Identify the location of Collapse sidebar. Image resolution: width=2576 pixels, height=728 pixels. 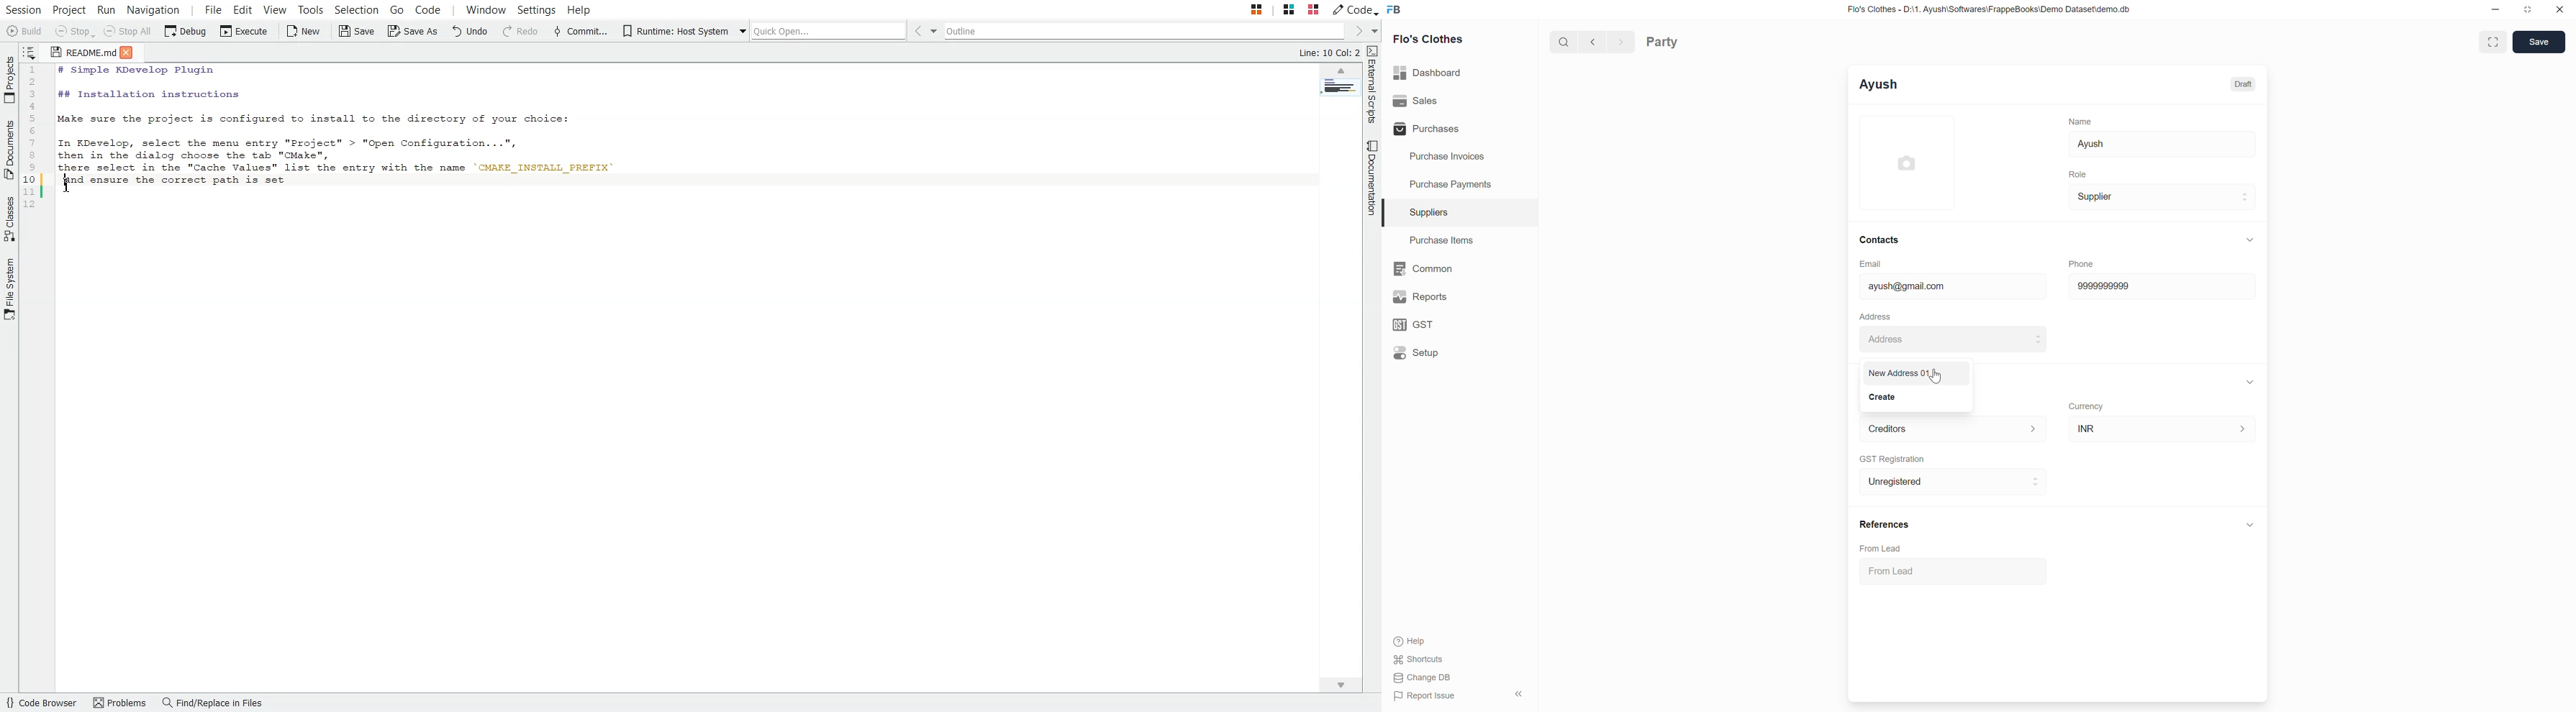
(1519, 694).